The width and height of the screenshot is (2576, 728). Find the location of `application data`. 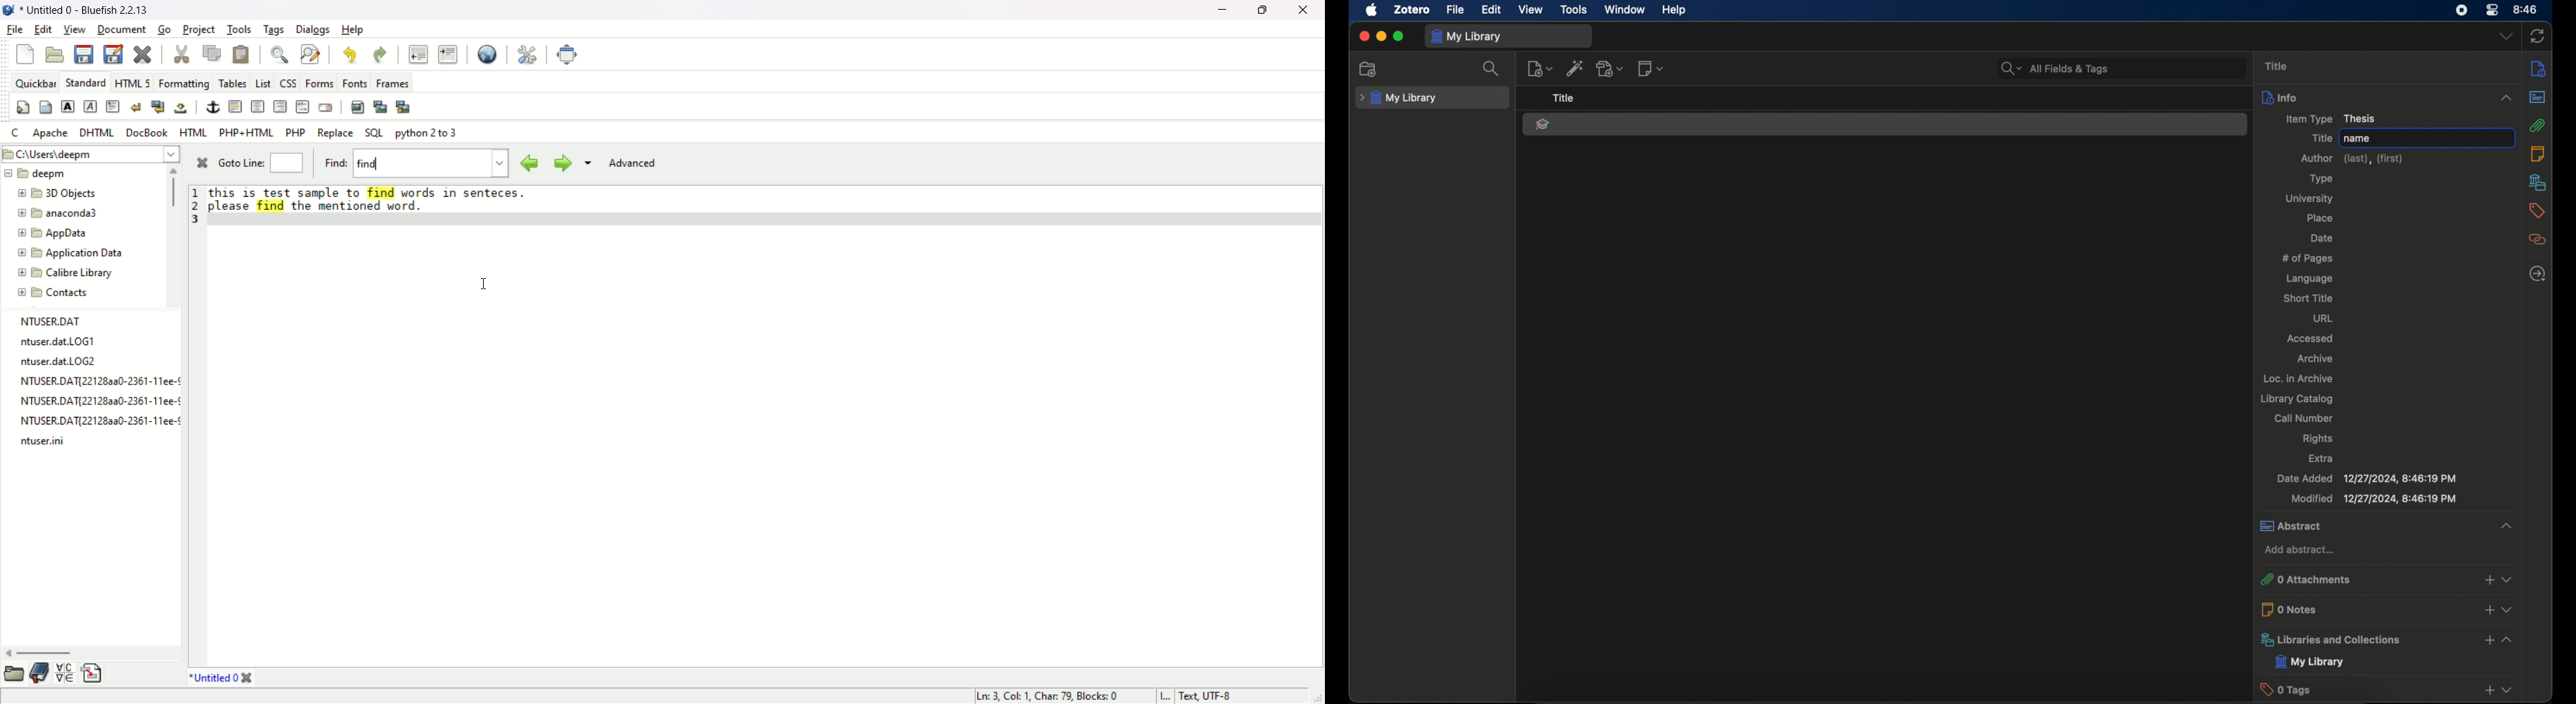

application data is located at coordinates (69, 253).